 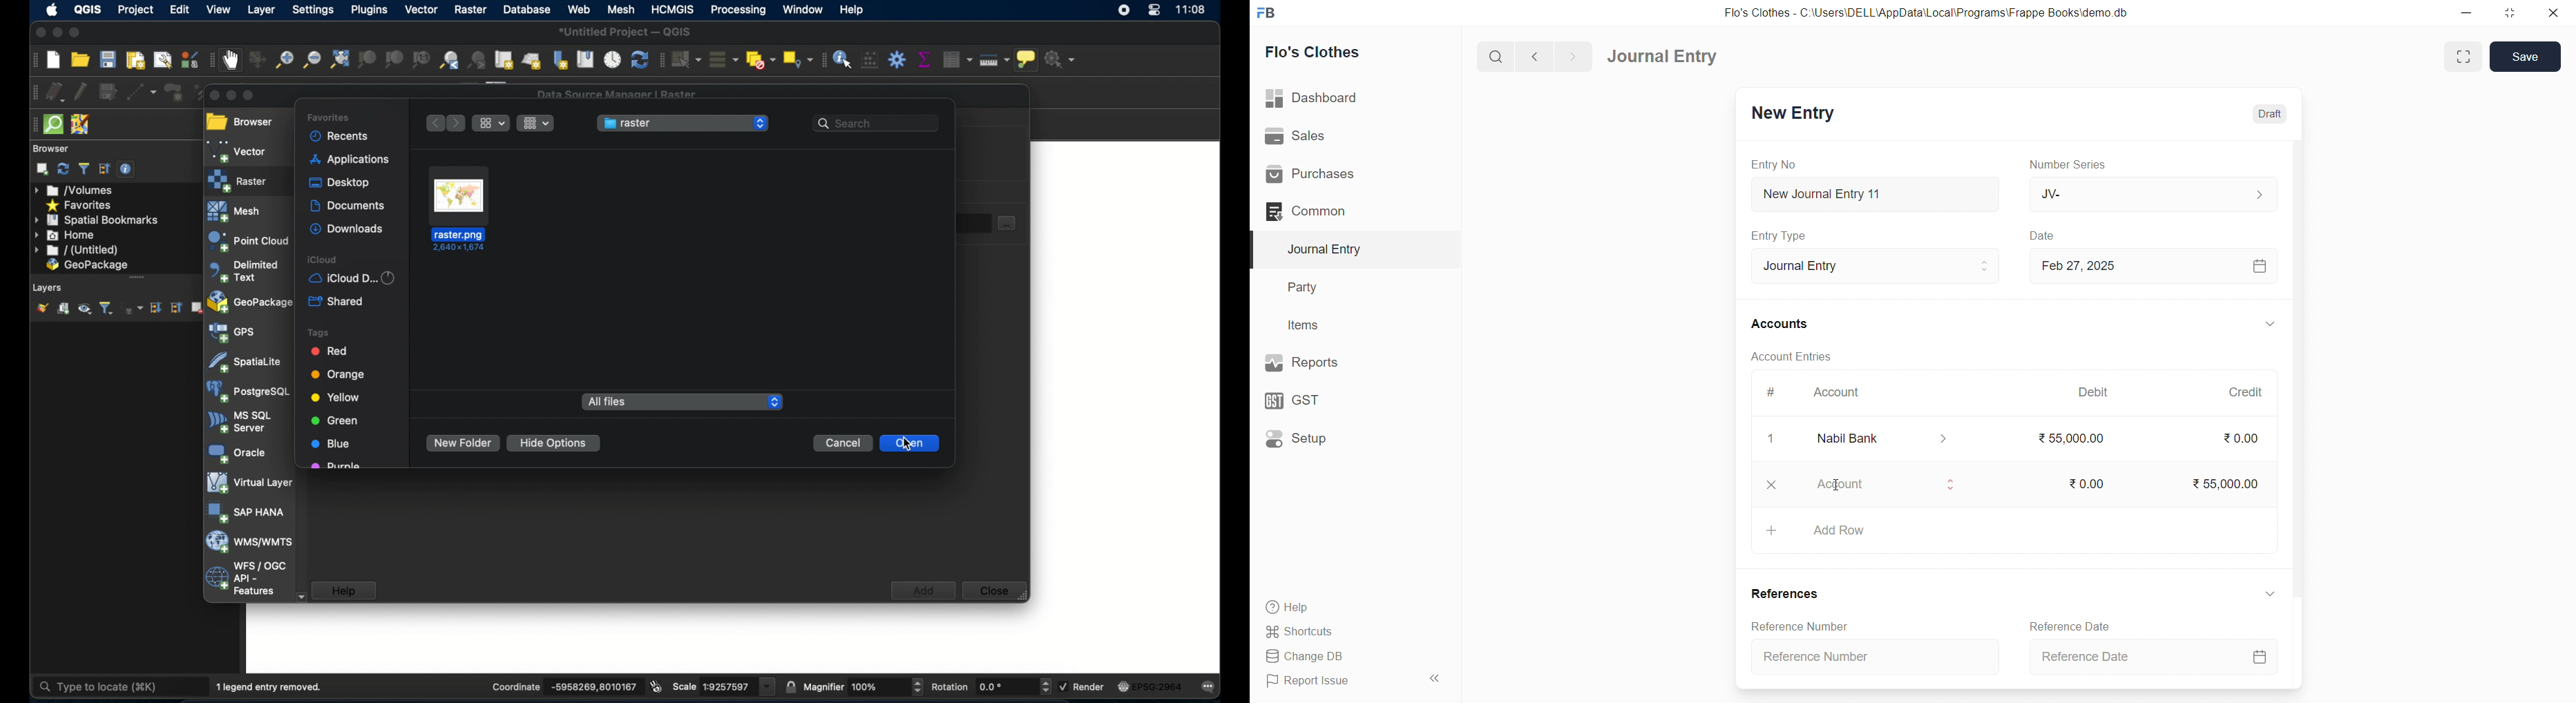 What do you see at coordinates (1028, 61) in the screenshot?
I see `show map tips` at bounding box center [1028, 61].